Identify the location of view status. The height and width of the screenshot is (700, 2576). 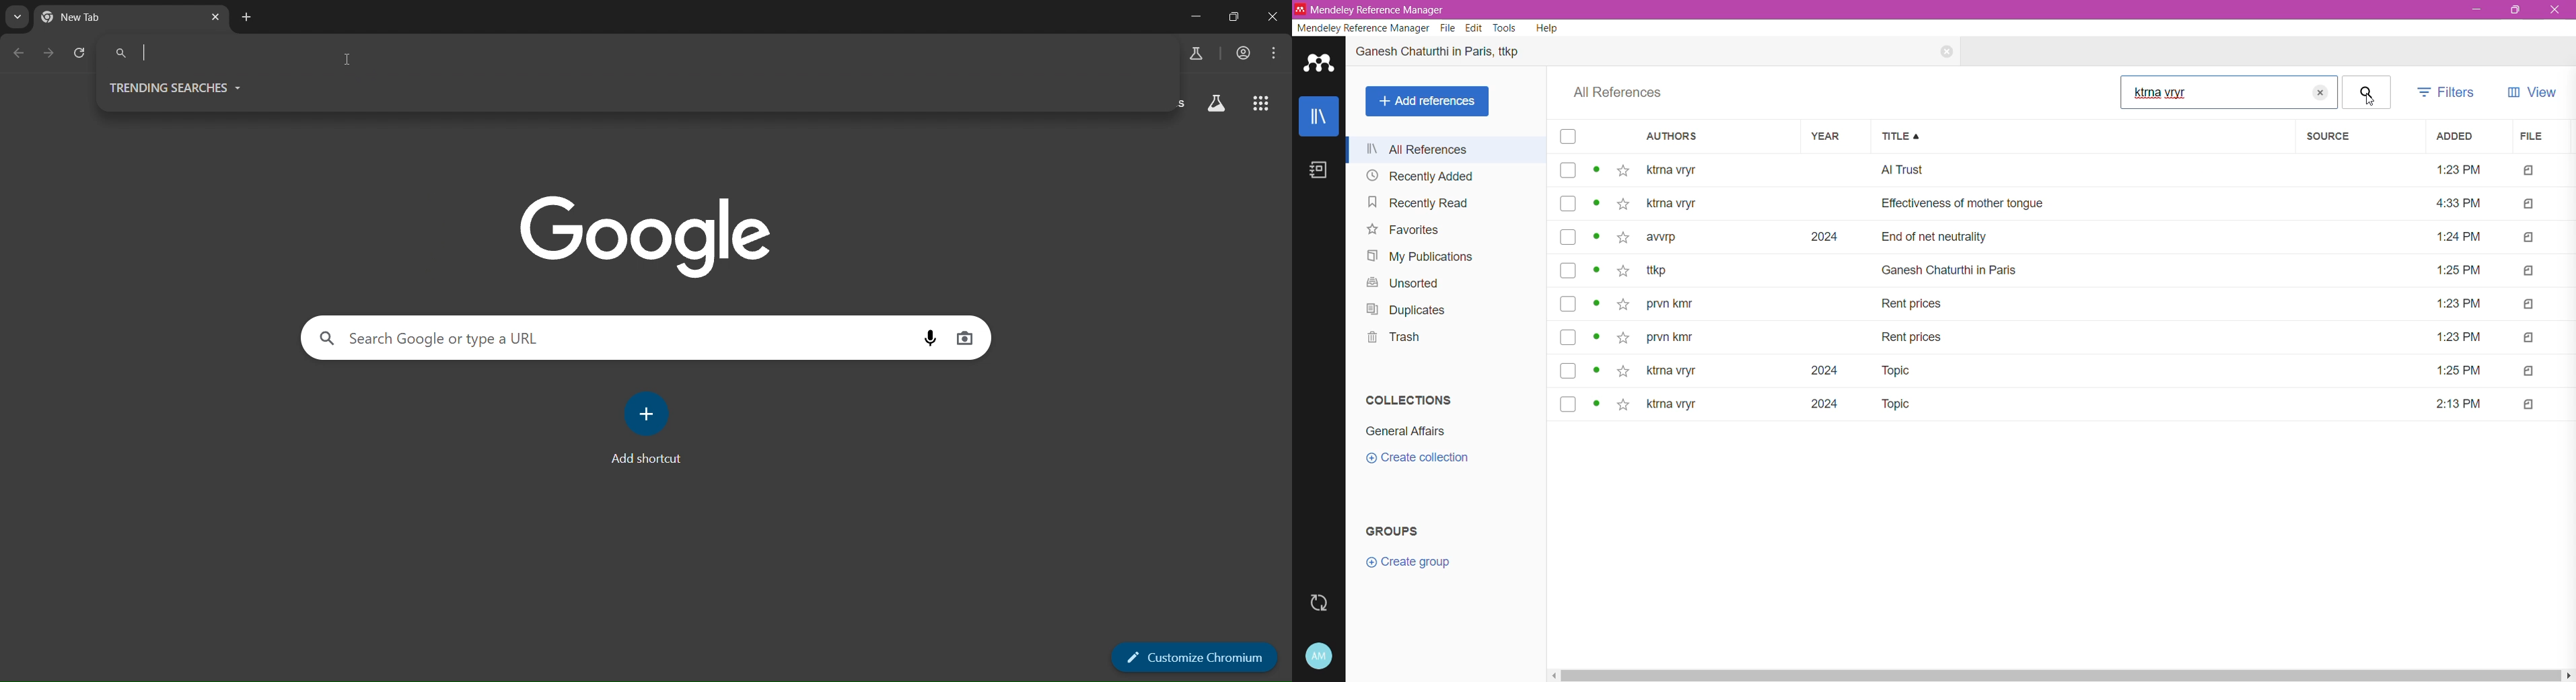
(1596, 371).